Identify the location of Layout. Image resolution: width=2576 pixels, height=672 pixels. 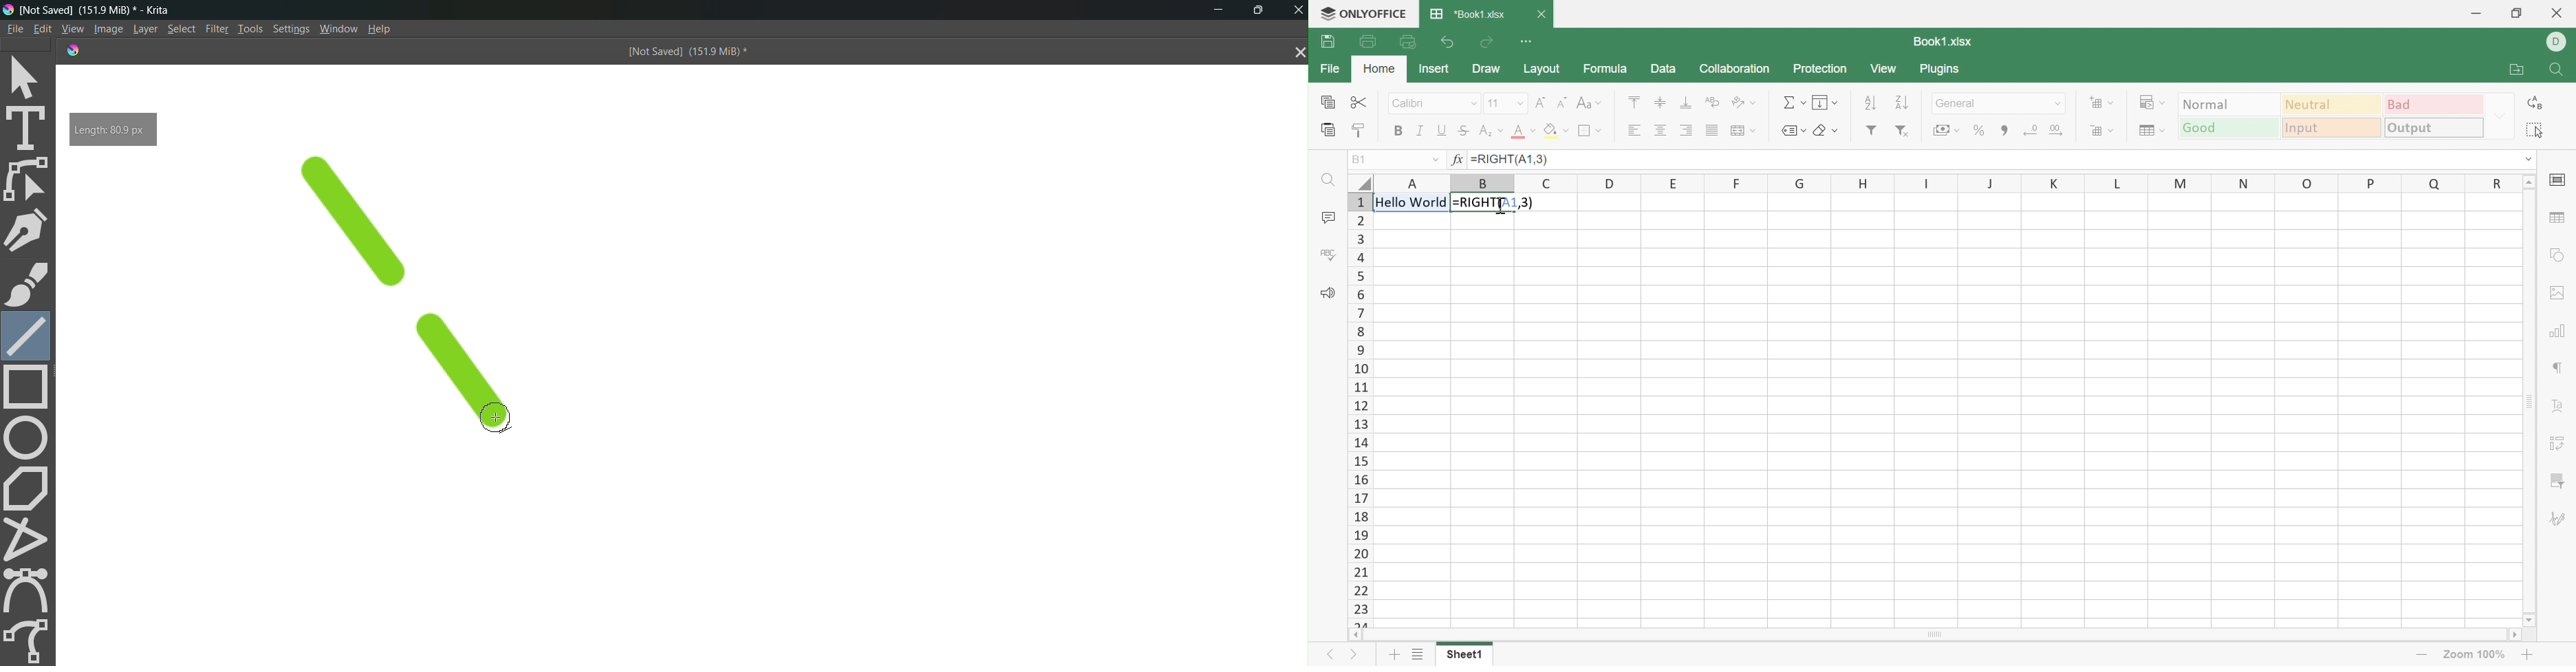
(1537, 67).